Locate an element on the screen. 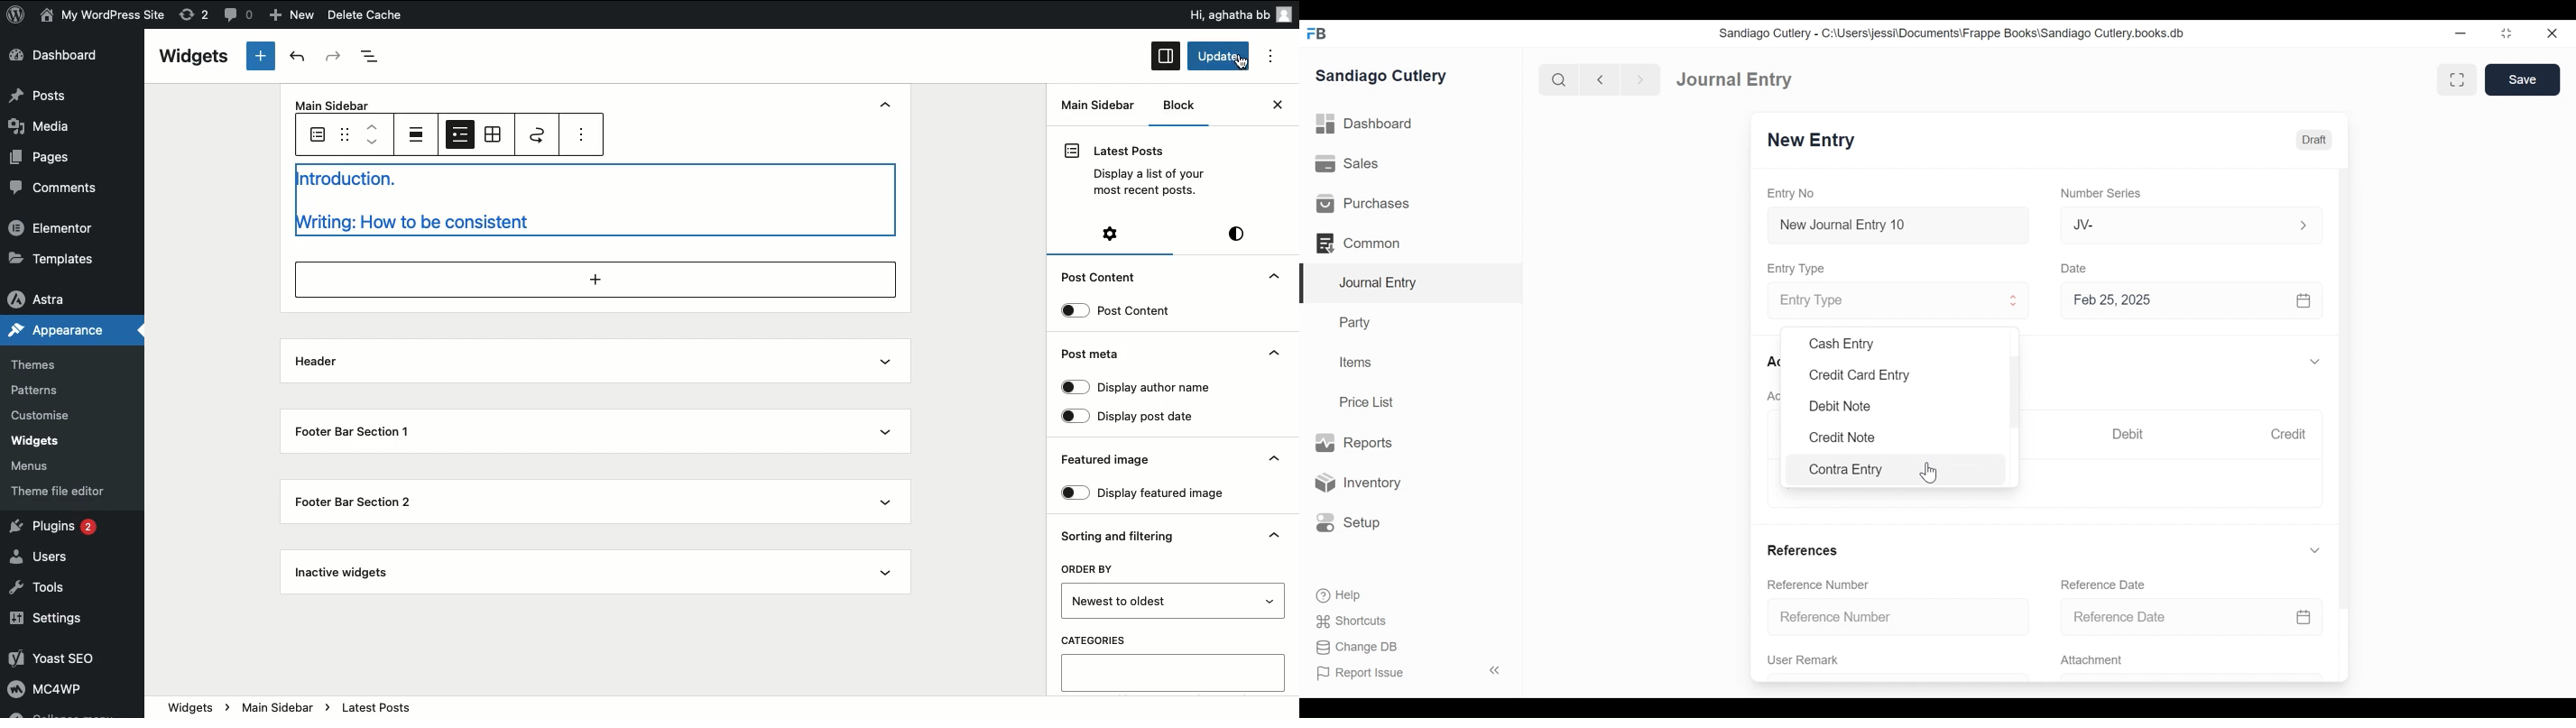  Cash Entry is located at coordinates (1843, 344).